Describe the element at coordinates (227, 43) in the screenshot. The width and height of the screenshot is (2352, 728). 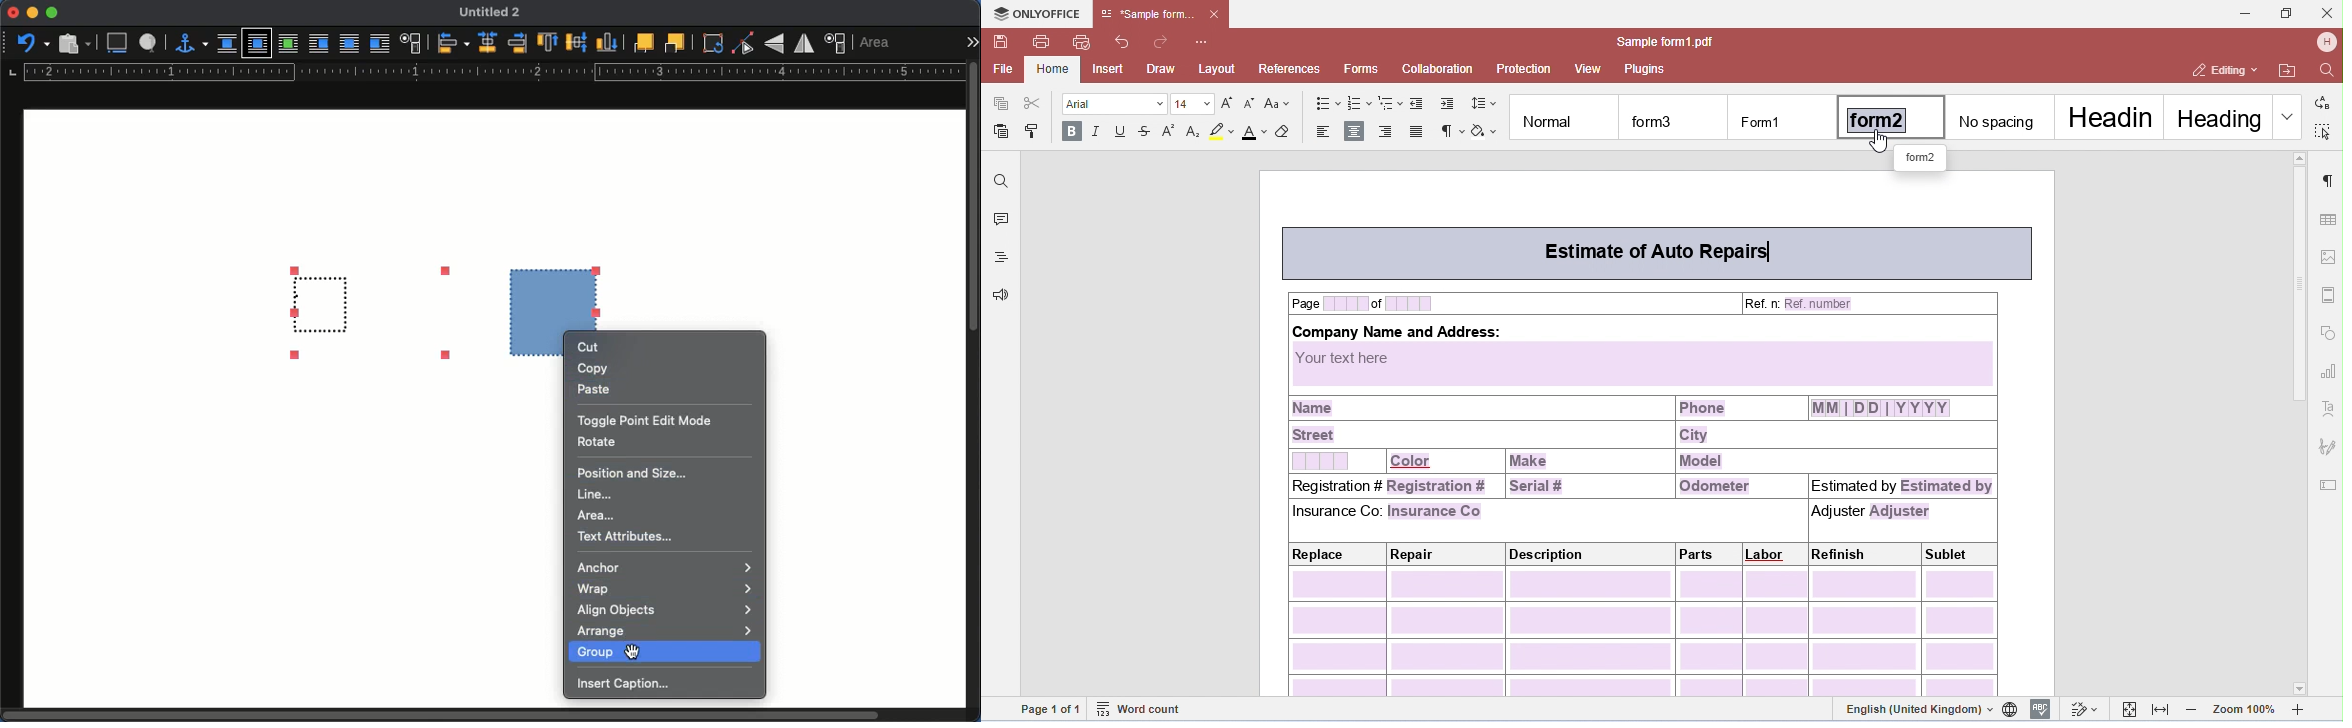
I see `none` at that location.